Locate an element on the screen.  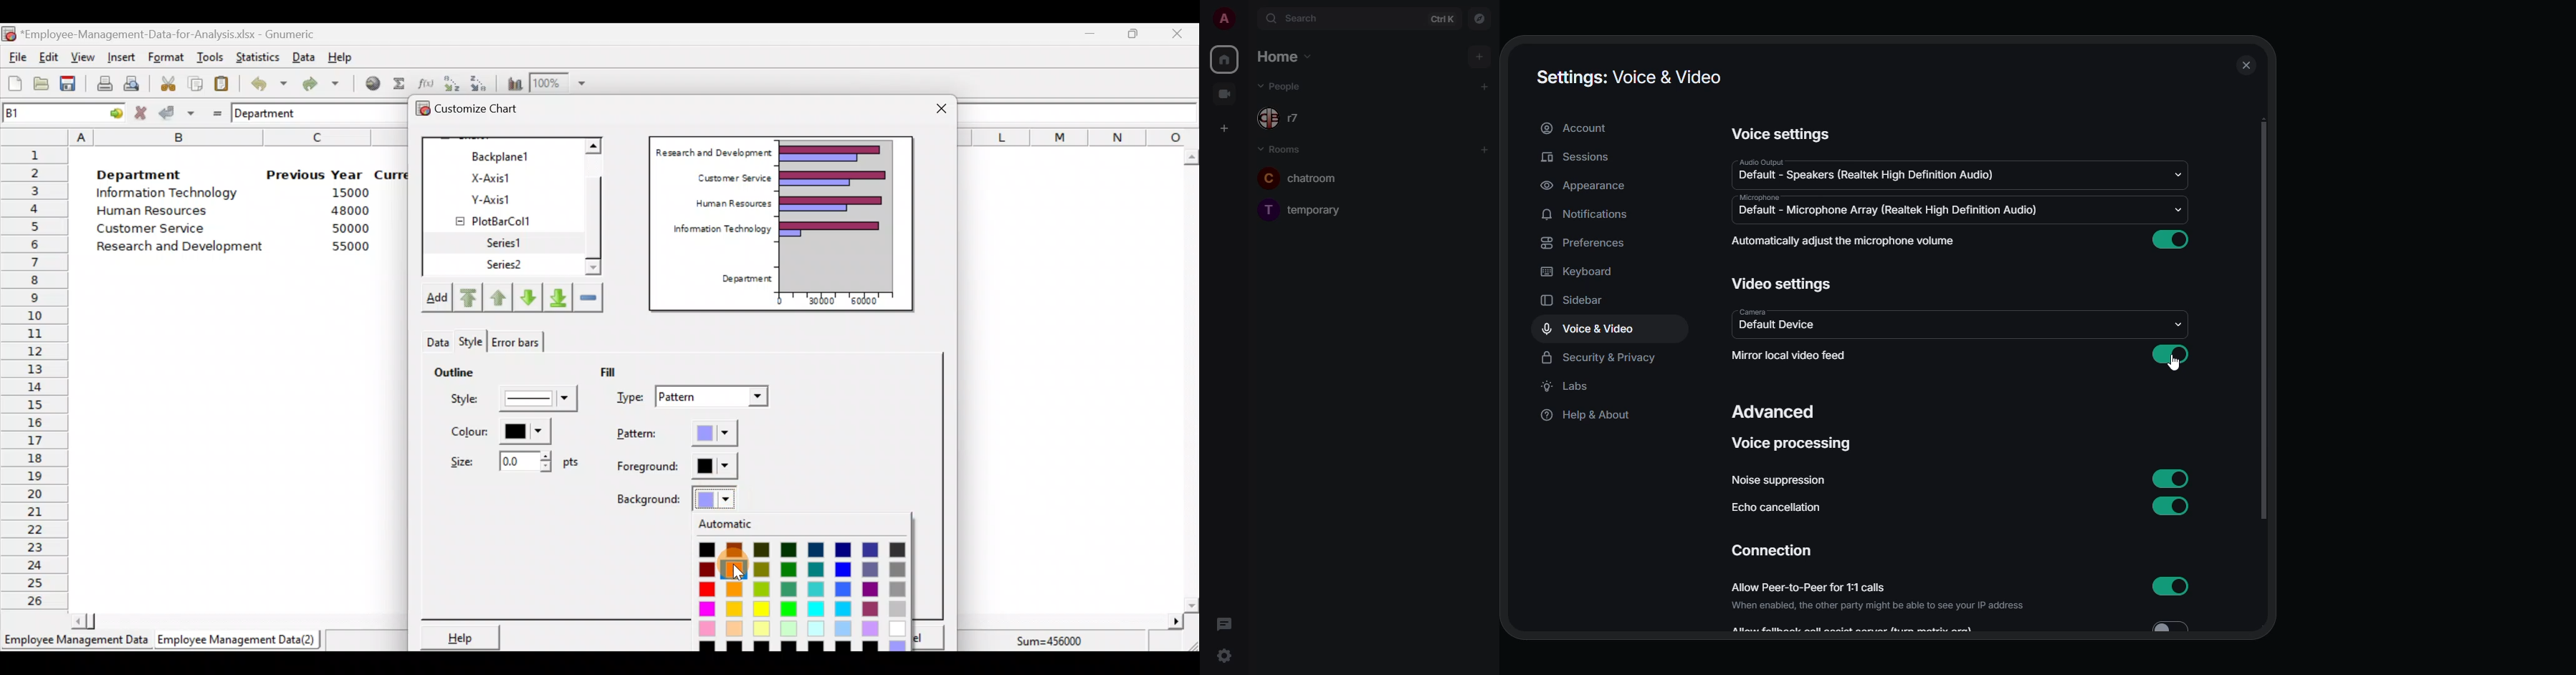
chatroom is located at coordinates (1313, 176).